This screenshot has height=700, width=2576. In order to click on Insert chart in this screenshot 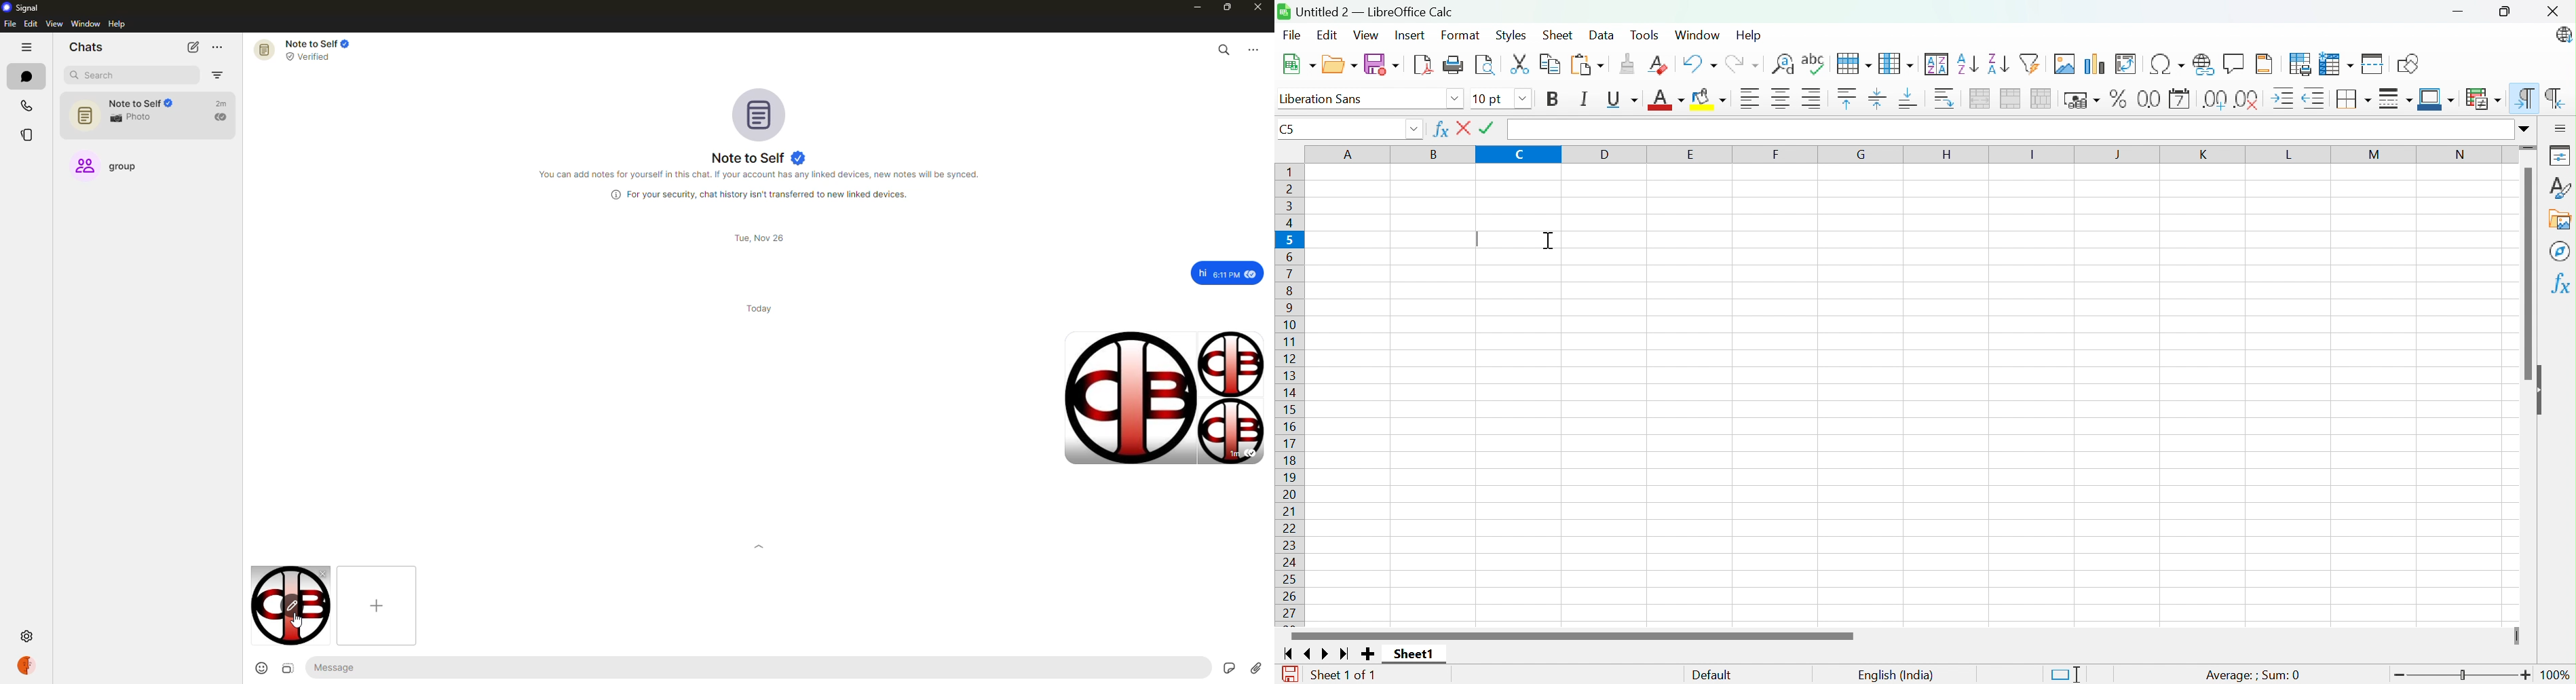, I will do `click(2096, 65)`.